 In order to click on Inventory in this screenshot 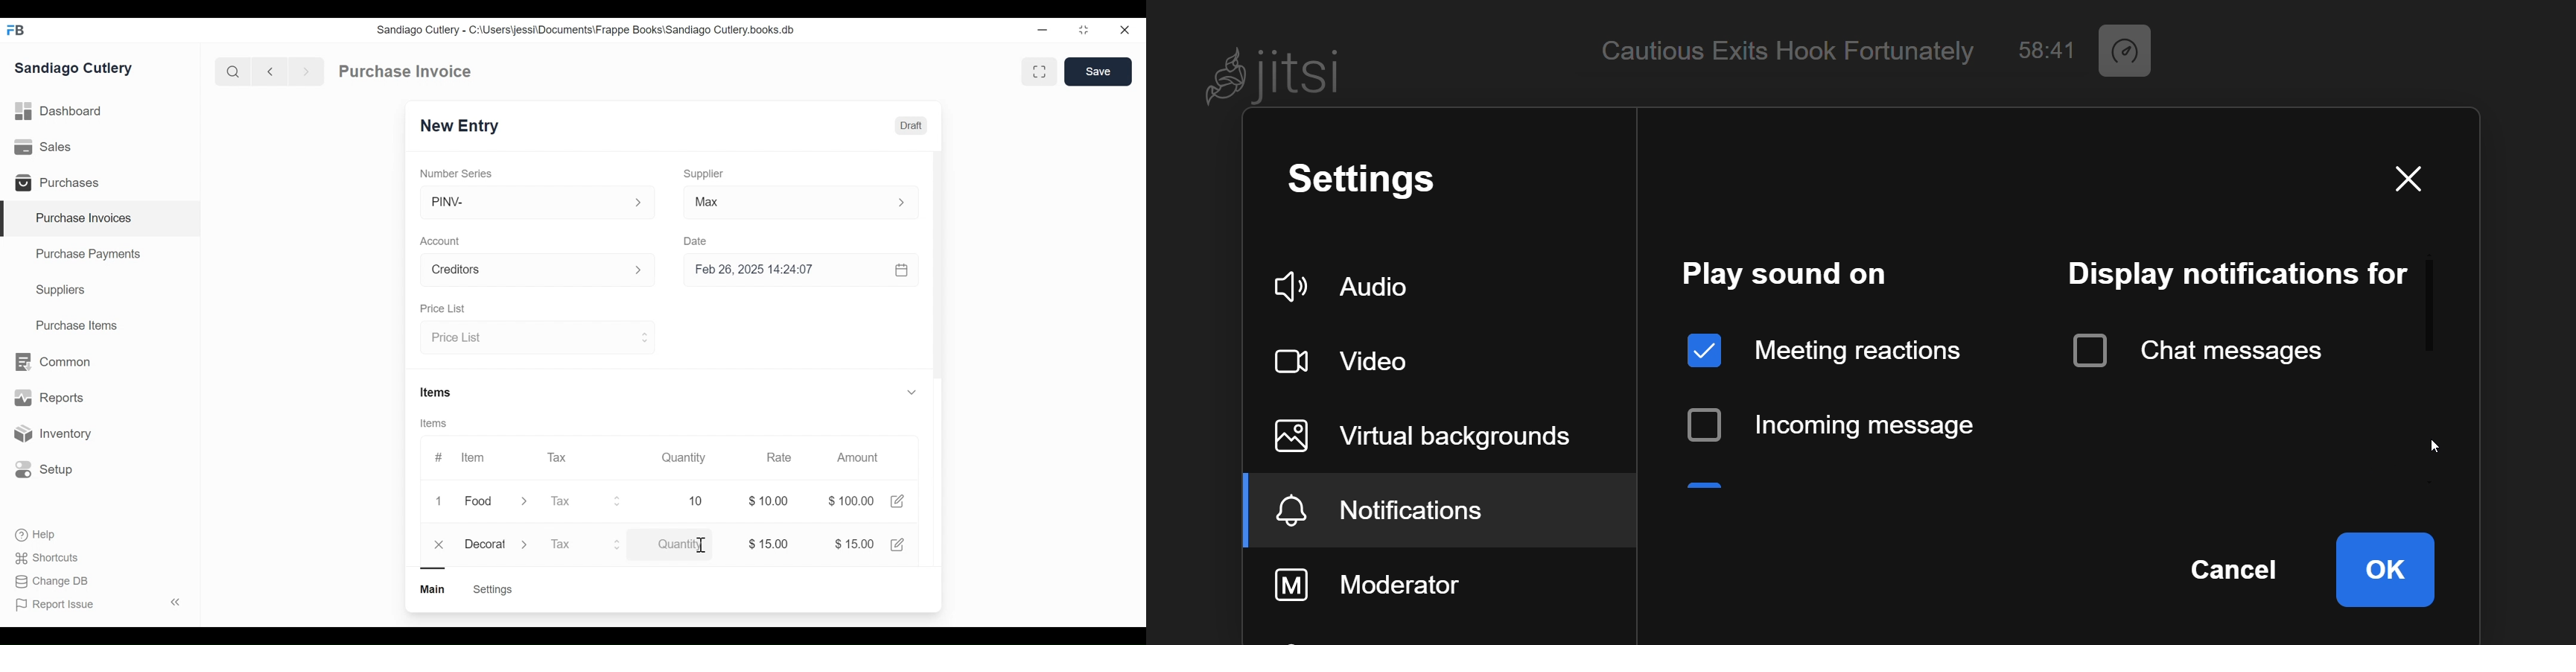, I will do `click(51, 434)`.